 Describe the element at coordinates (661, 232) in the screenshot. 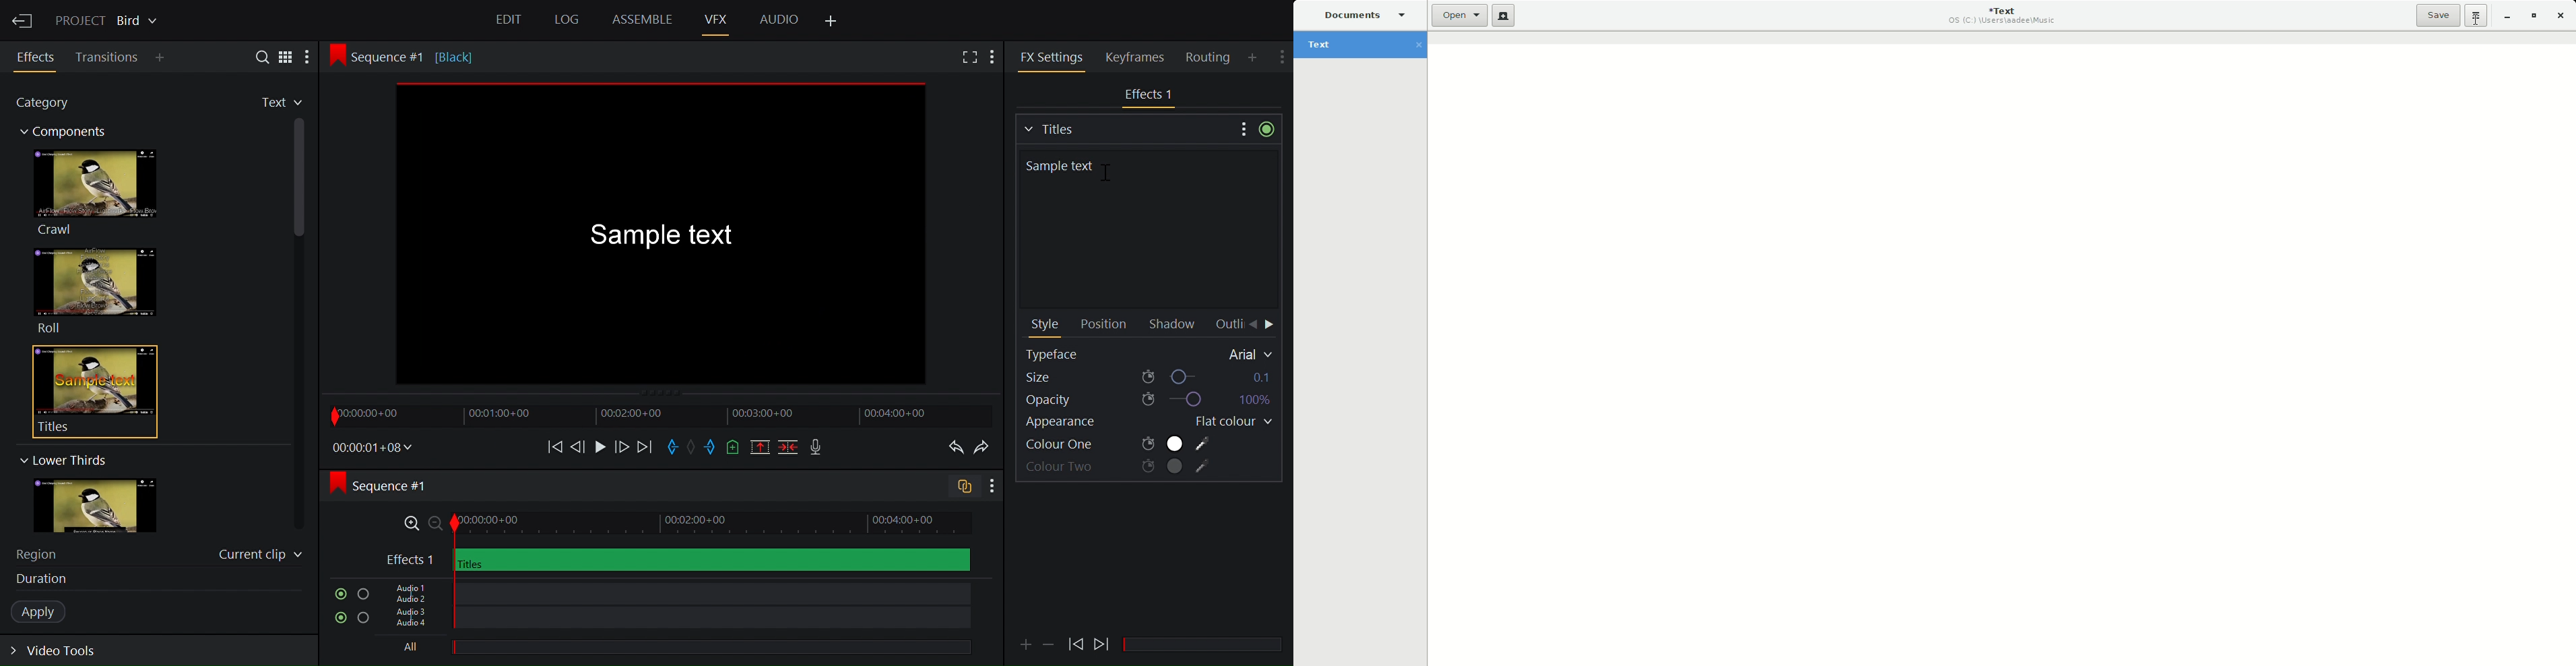

I see `Media Viewer` at that location.